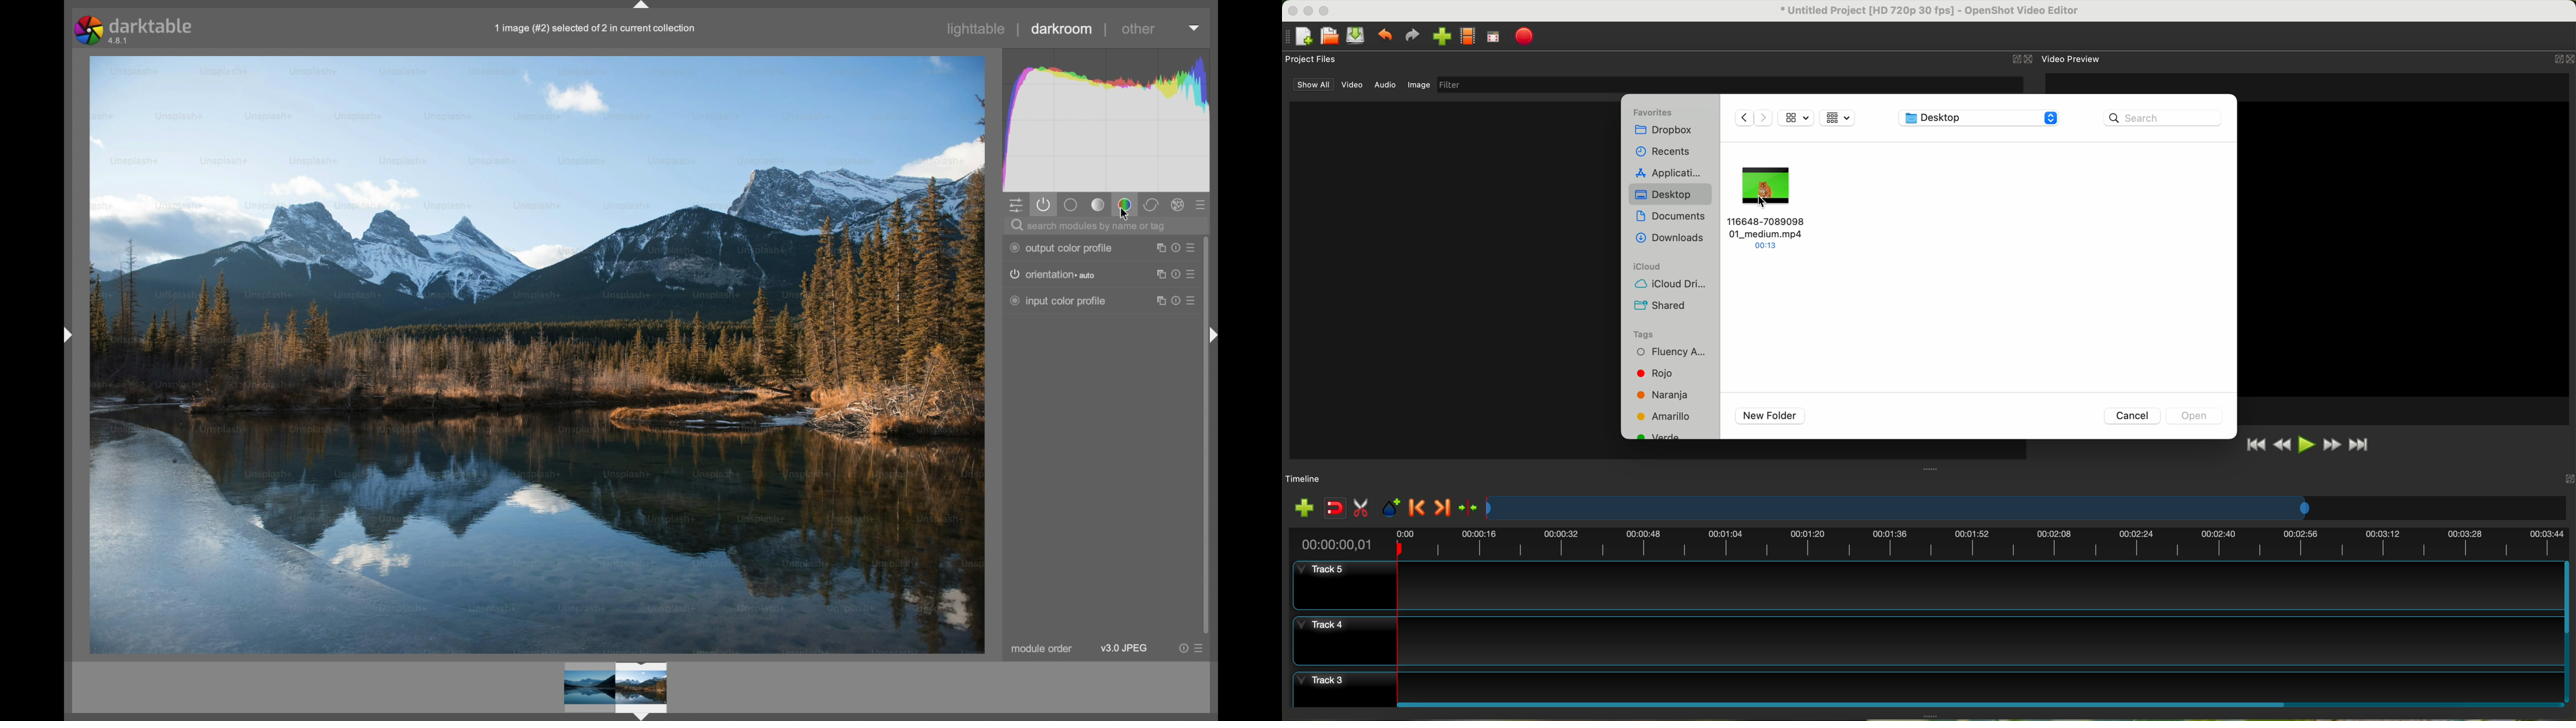 The height and width of the screenshot is (728, 2576). What do you see at coordinates (1182, 648) in the screenshot?
I see `reset` at bounding box center [1182, 648].